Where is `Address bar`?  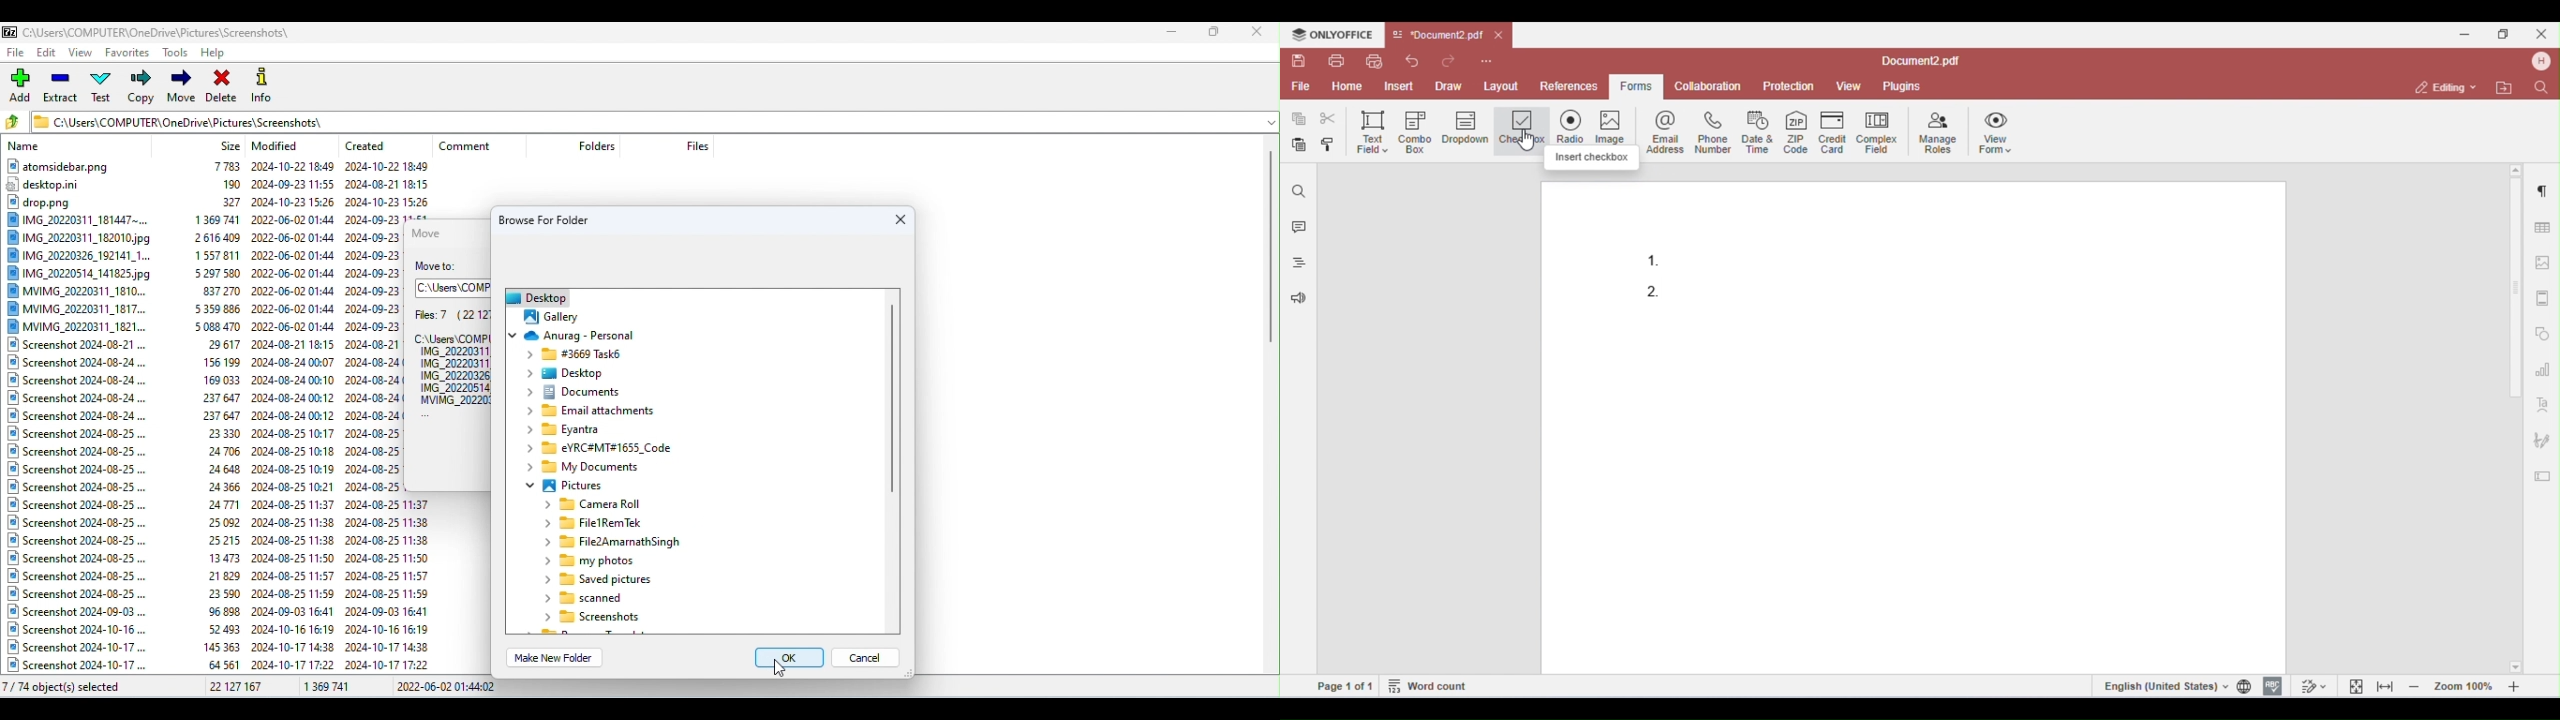
Address bar is located at coordinates (454, 288).